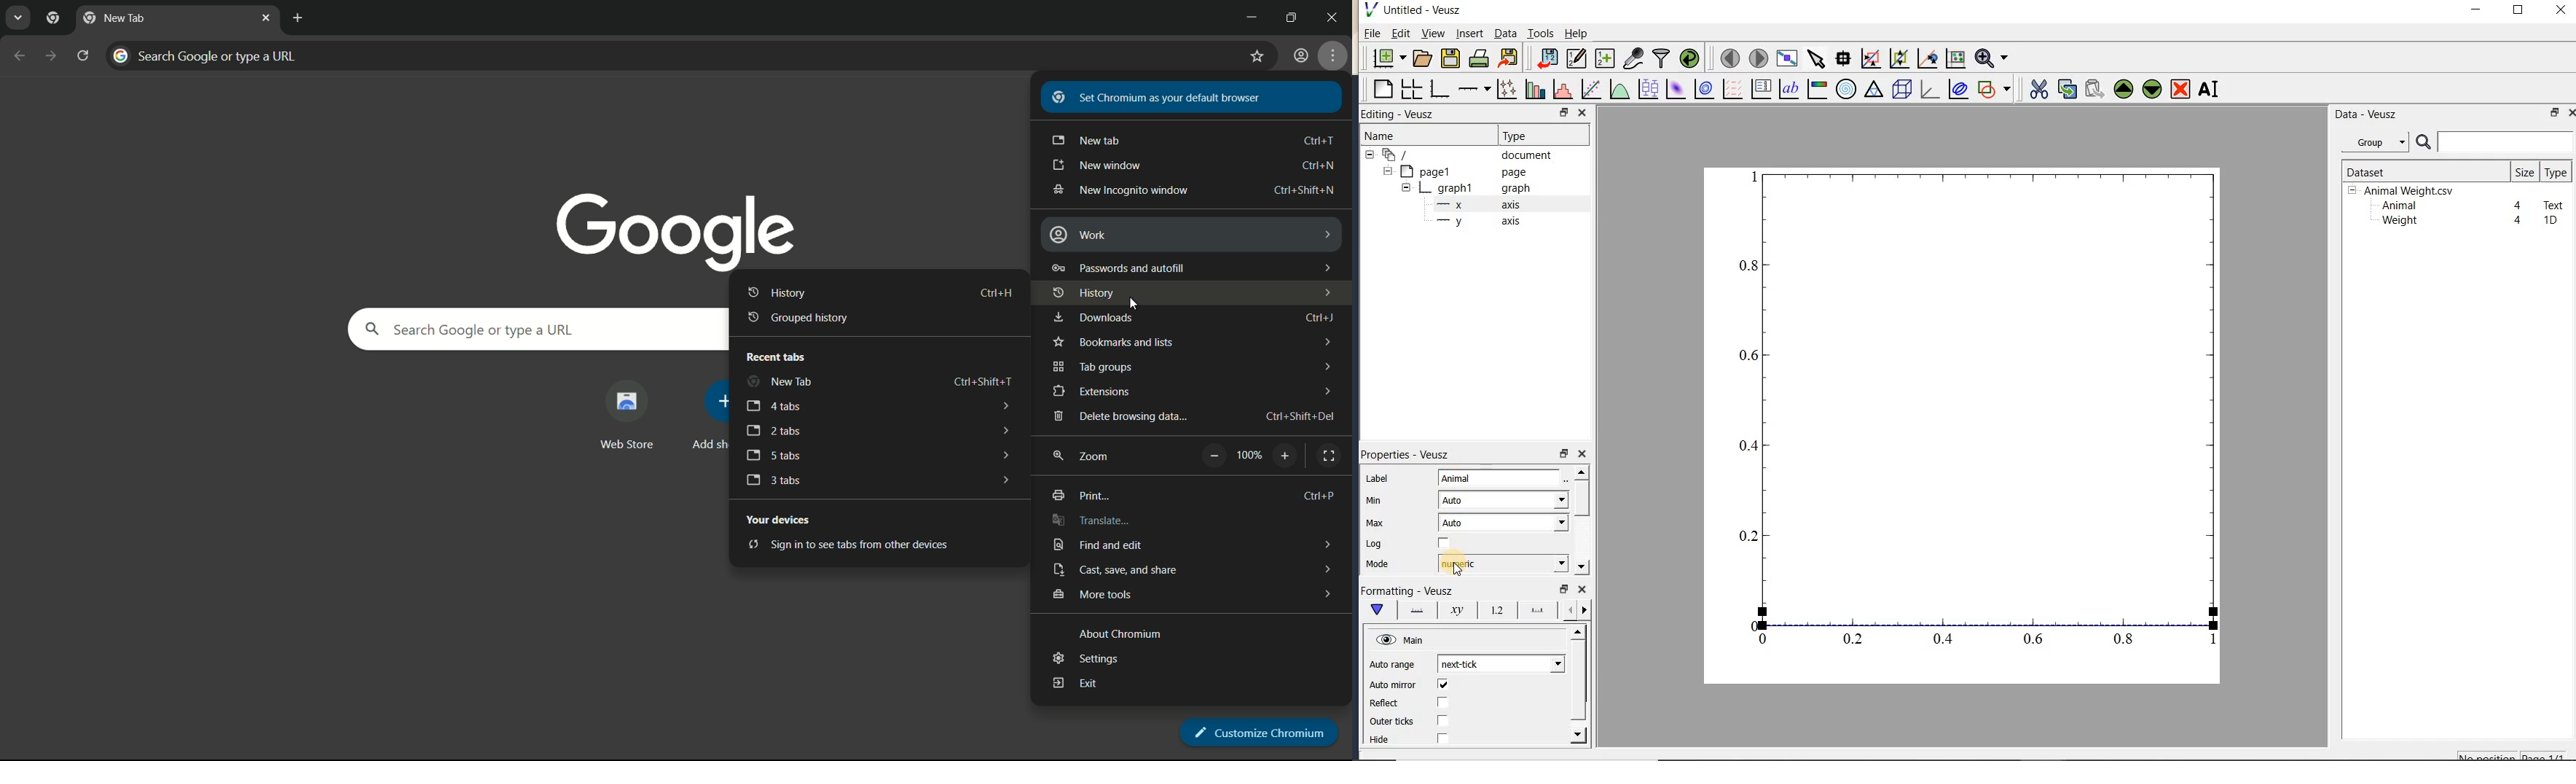  Describe the element at coordinates (1326, 541) in the screenshot. I see `dropdown arrows` at that location.